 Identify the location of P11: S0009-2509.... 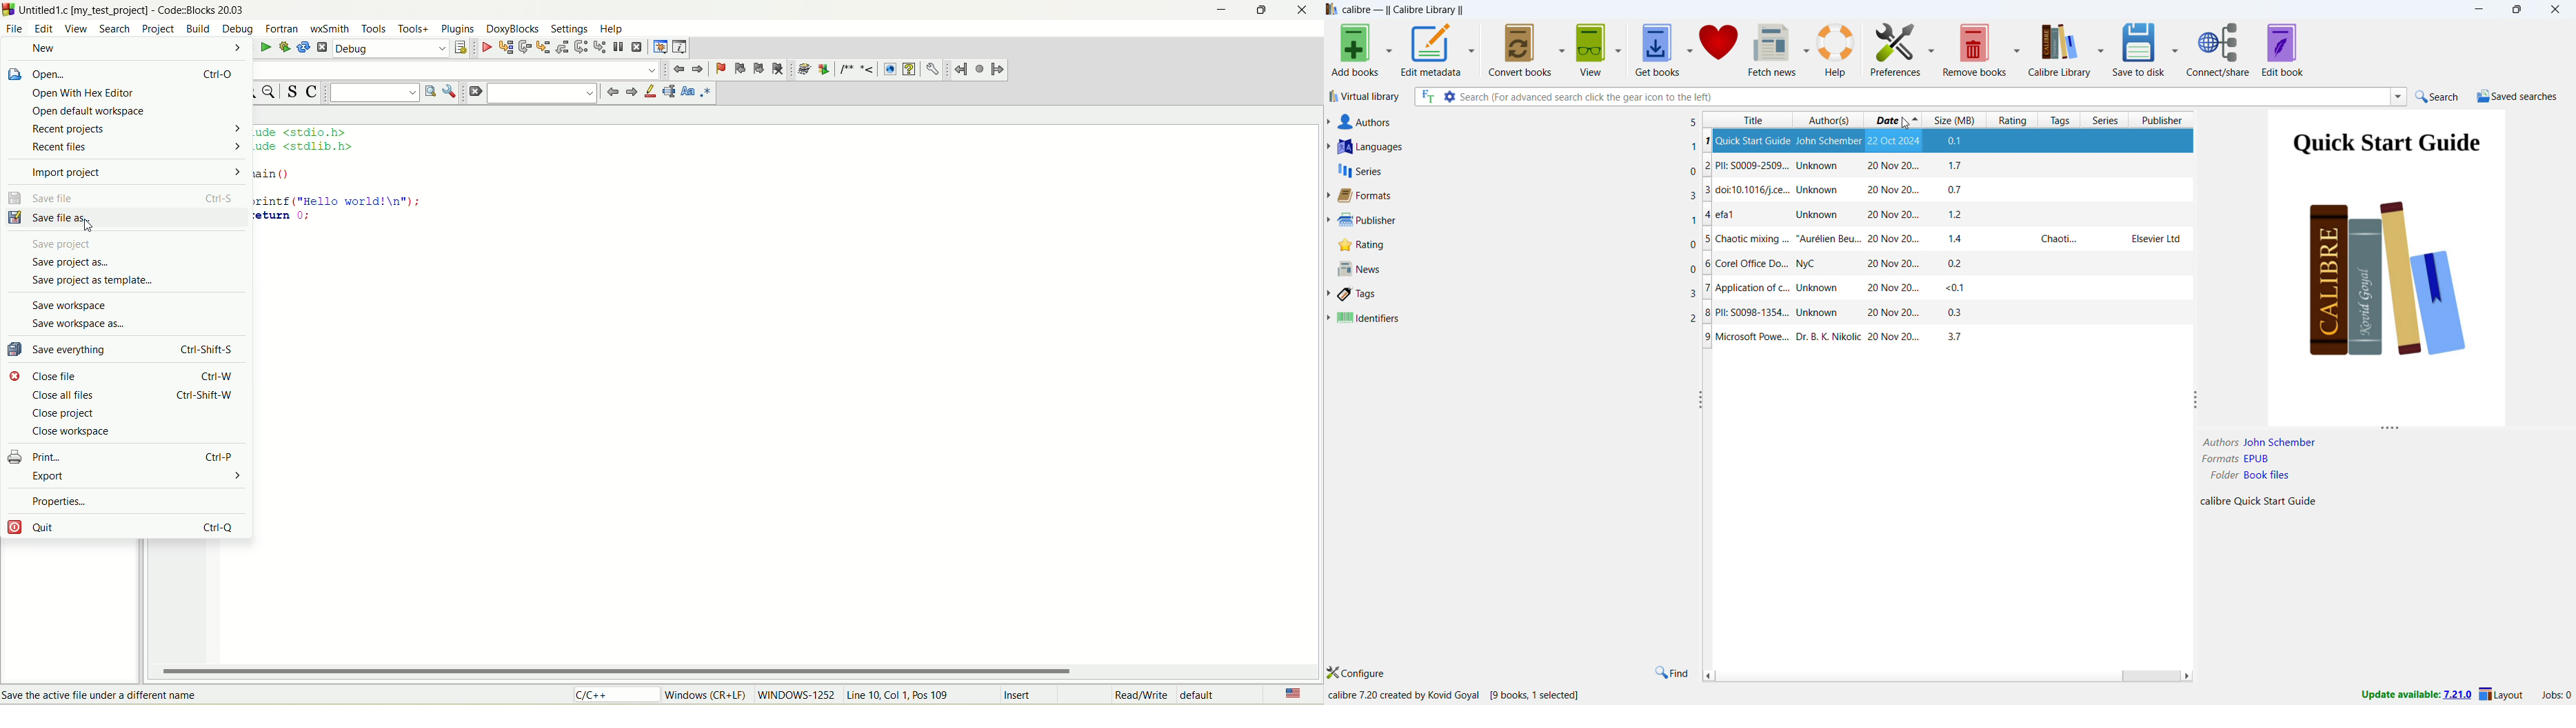
(1748, 216).